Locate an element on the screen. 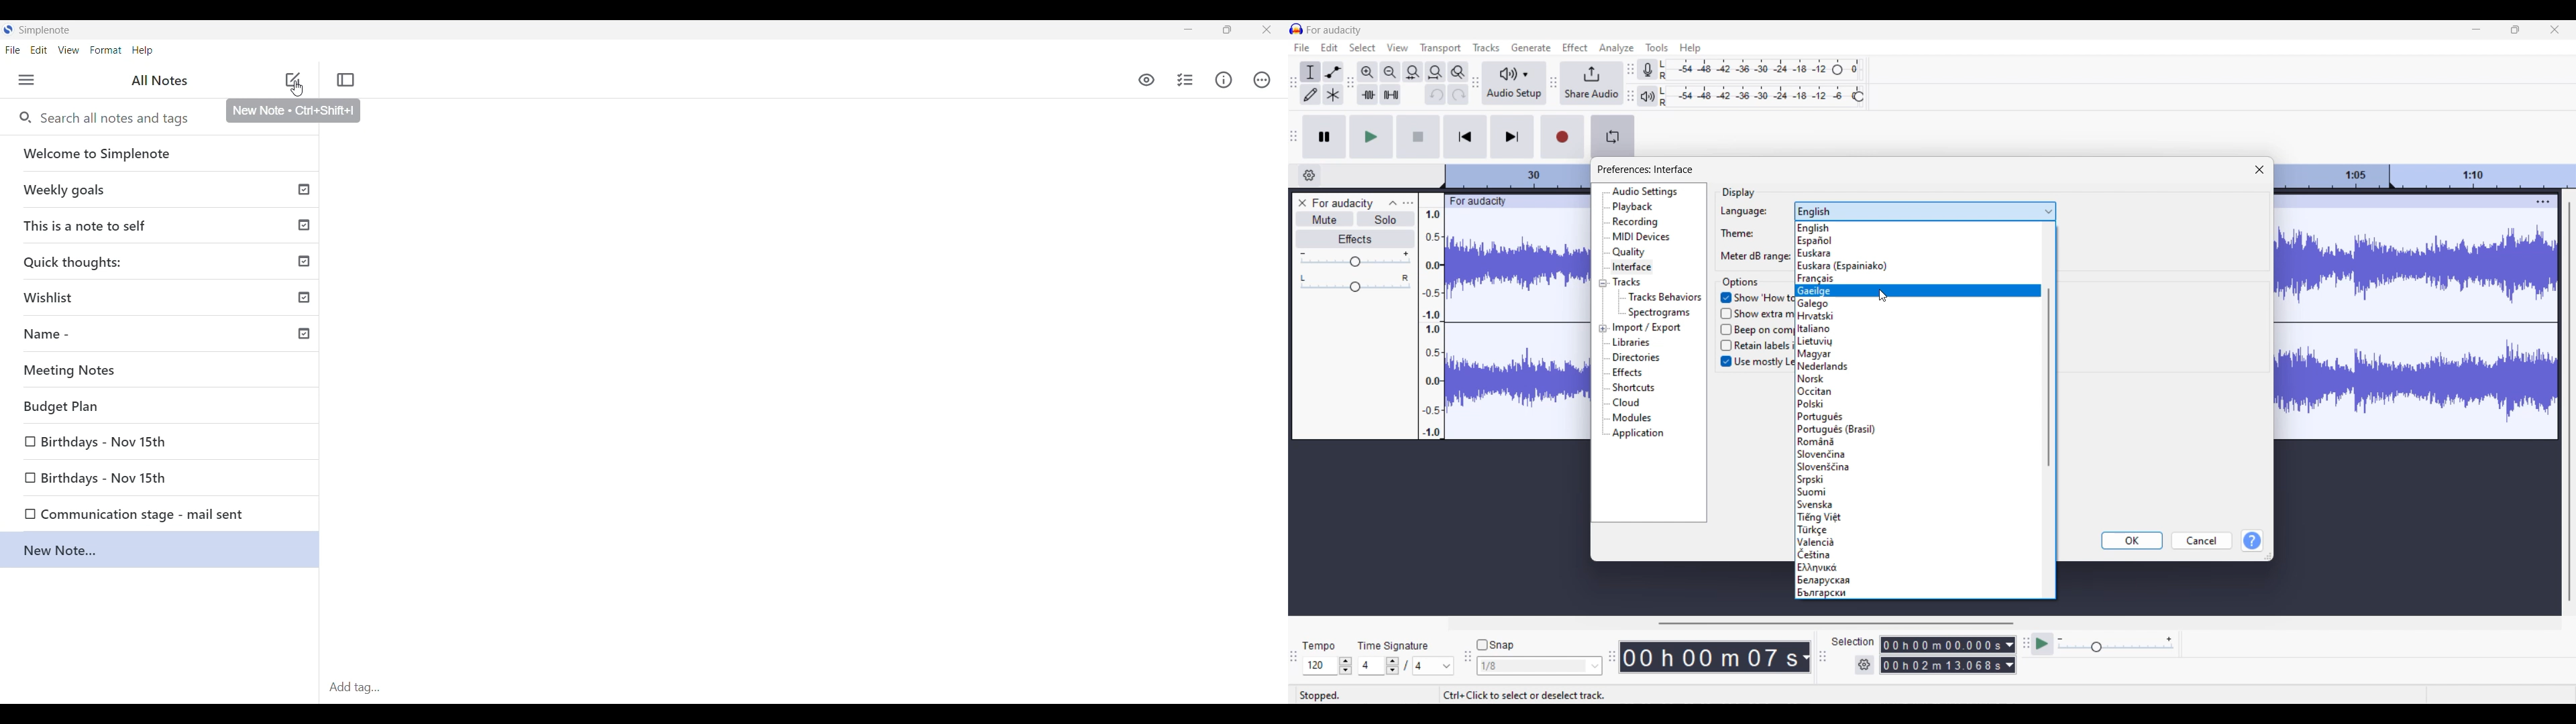 Image resolution: width=2576 pixels, height=728 pixels. Scale to measure intensity of sound is located at coordinates (1432, 323).